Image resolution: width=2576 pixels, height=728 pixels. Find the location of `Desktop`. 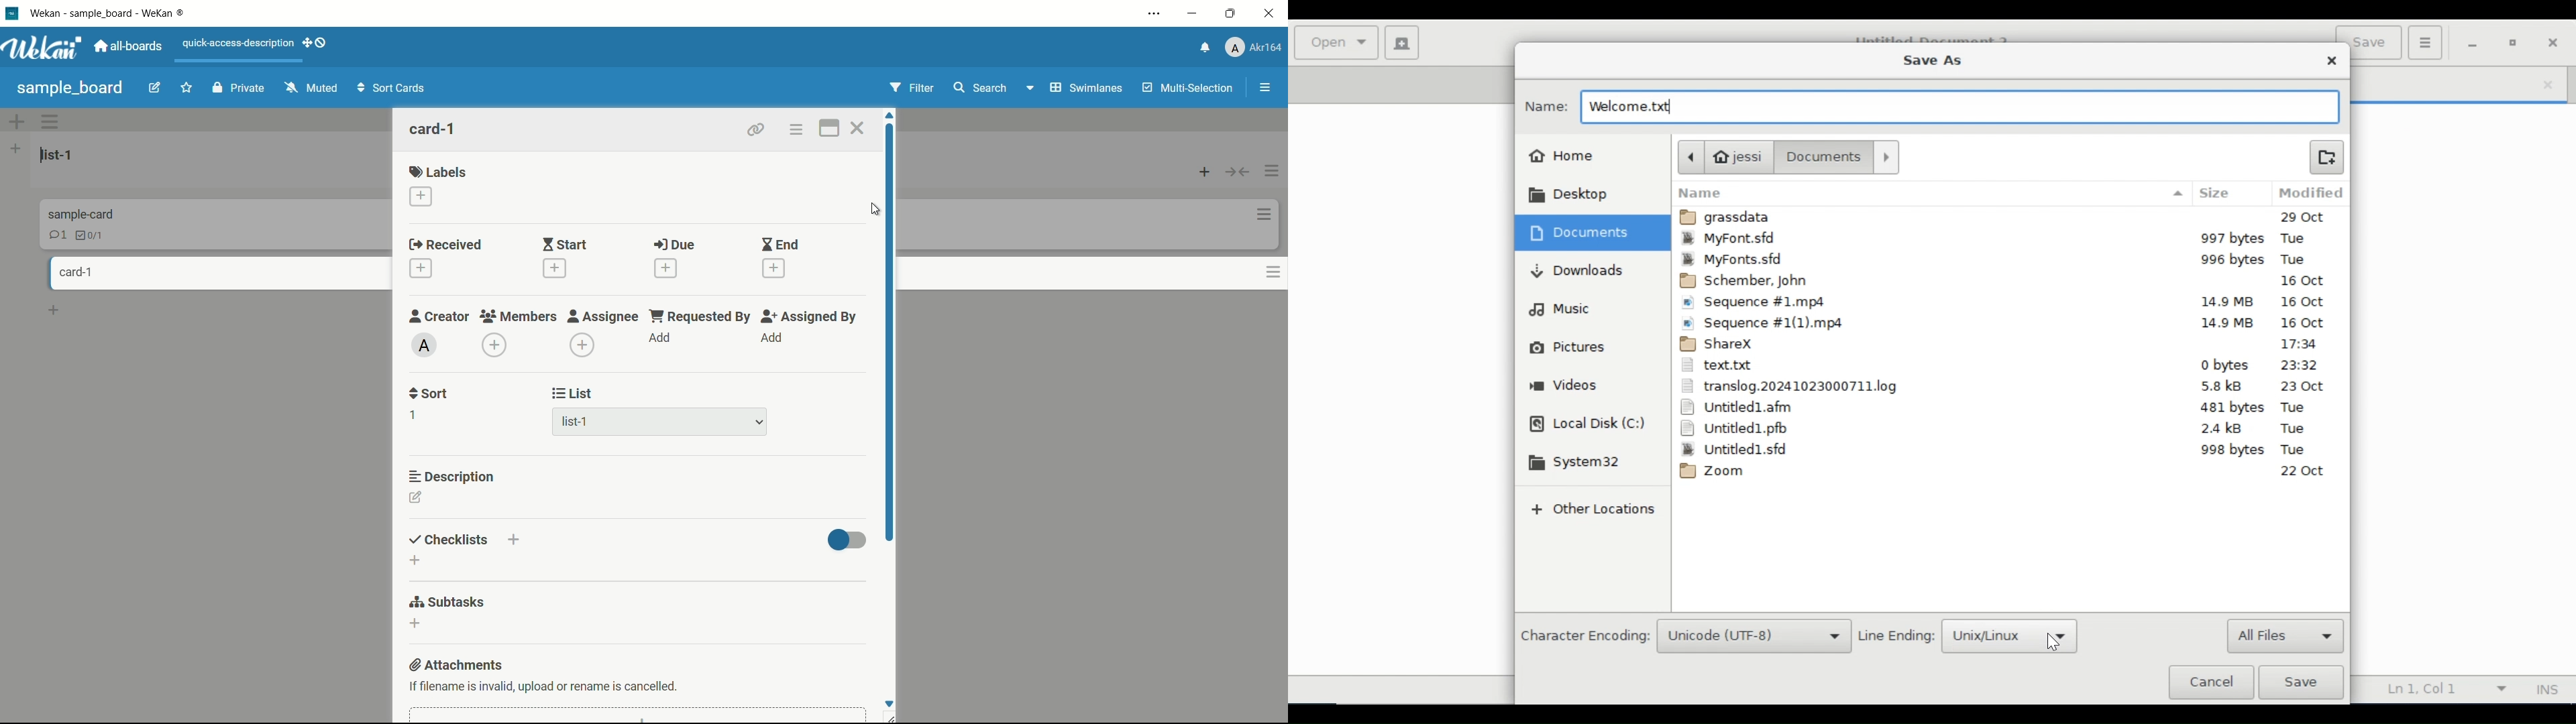

Desktop is located at coordinates (1564, 196).